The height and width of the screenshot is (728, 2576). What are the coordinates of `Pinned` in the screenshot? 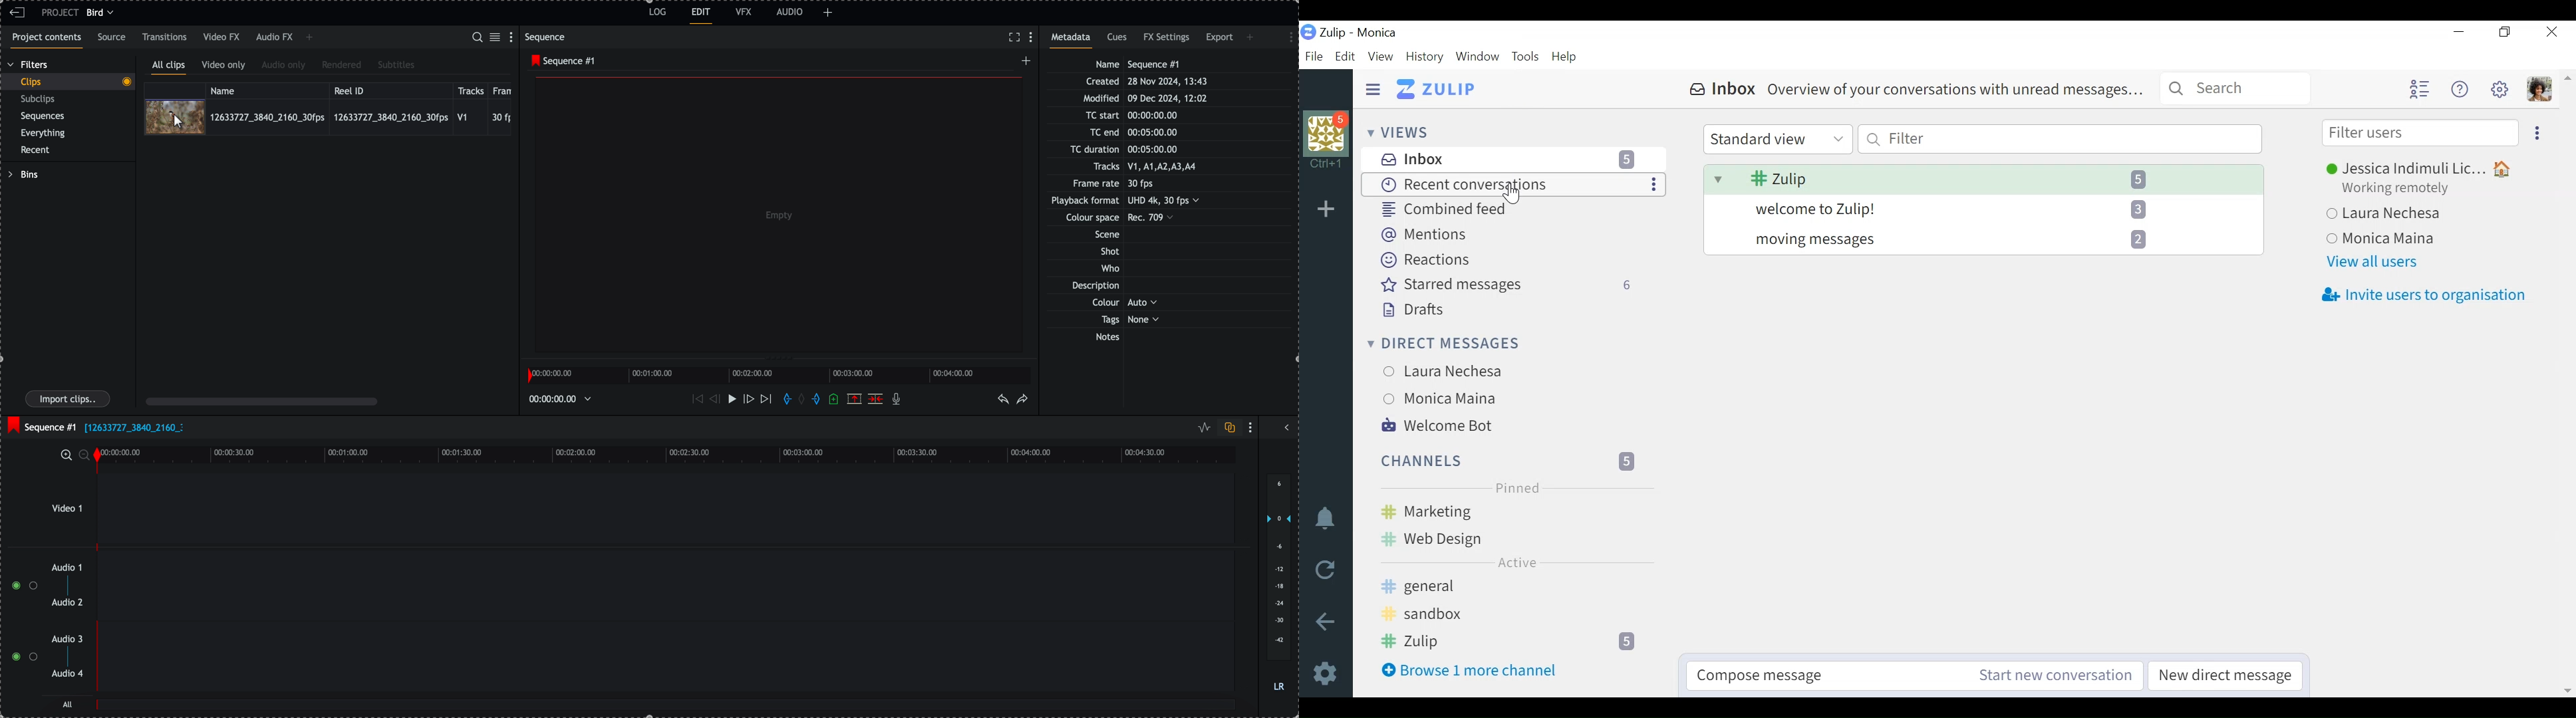 It's located at (1517, 487).